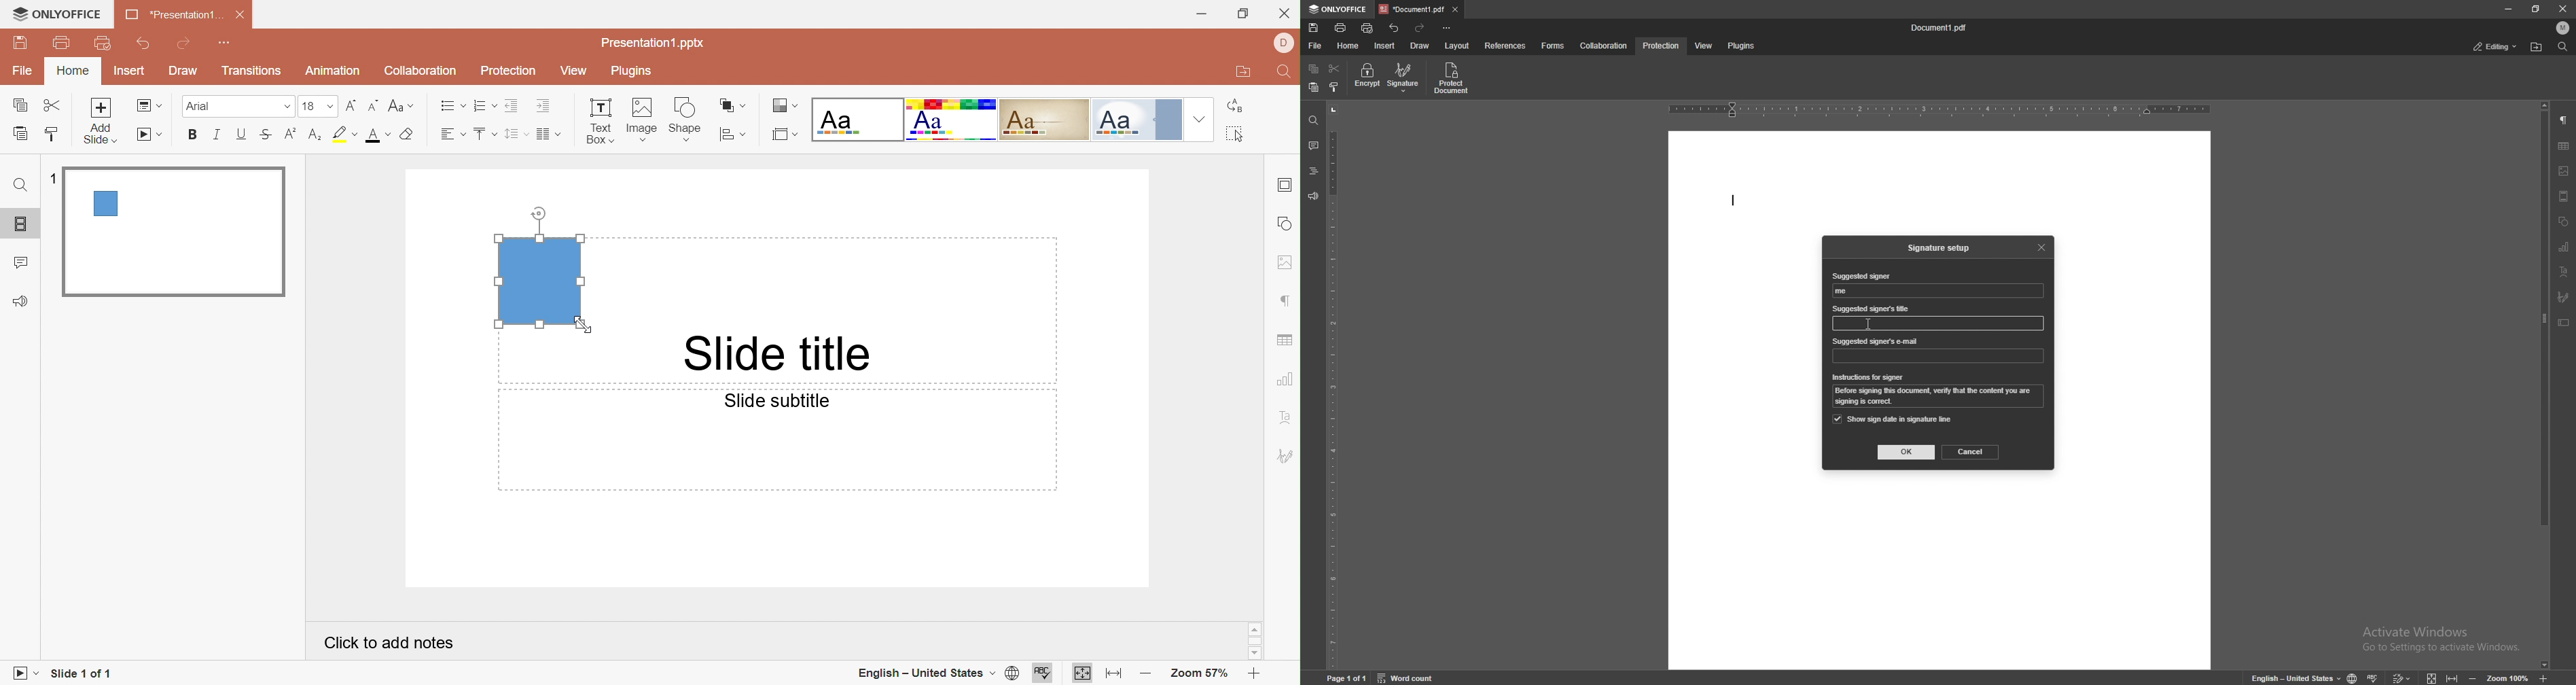  I want to click on Start slideshow, so click(150, 135).